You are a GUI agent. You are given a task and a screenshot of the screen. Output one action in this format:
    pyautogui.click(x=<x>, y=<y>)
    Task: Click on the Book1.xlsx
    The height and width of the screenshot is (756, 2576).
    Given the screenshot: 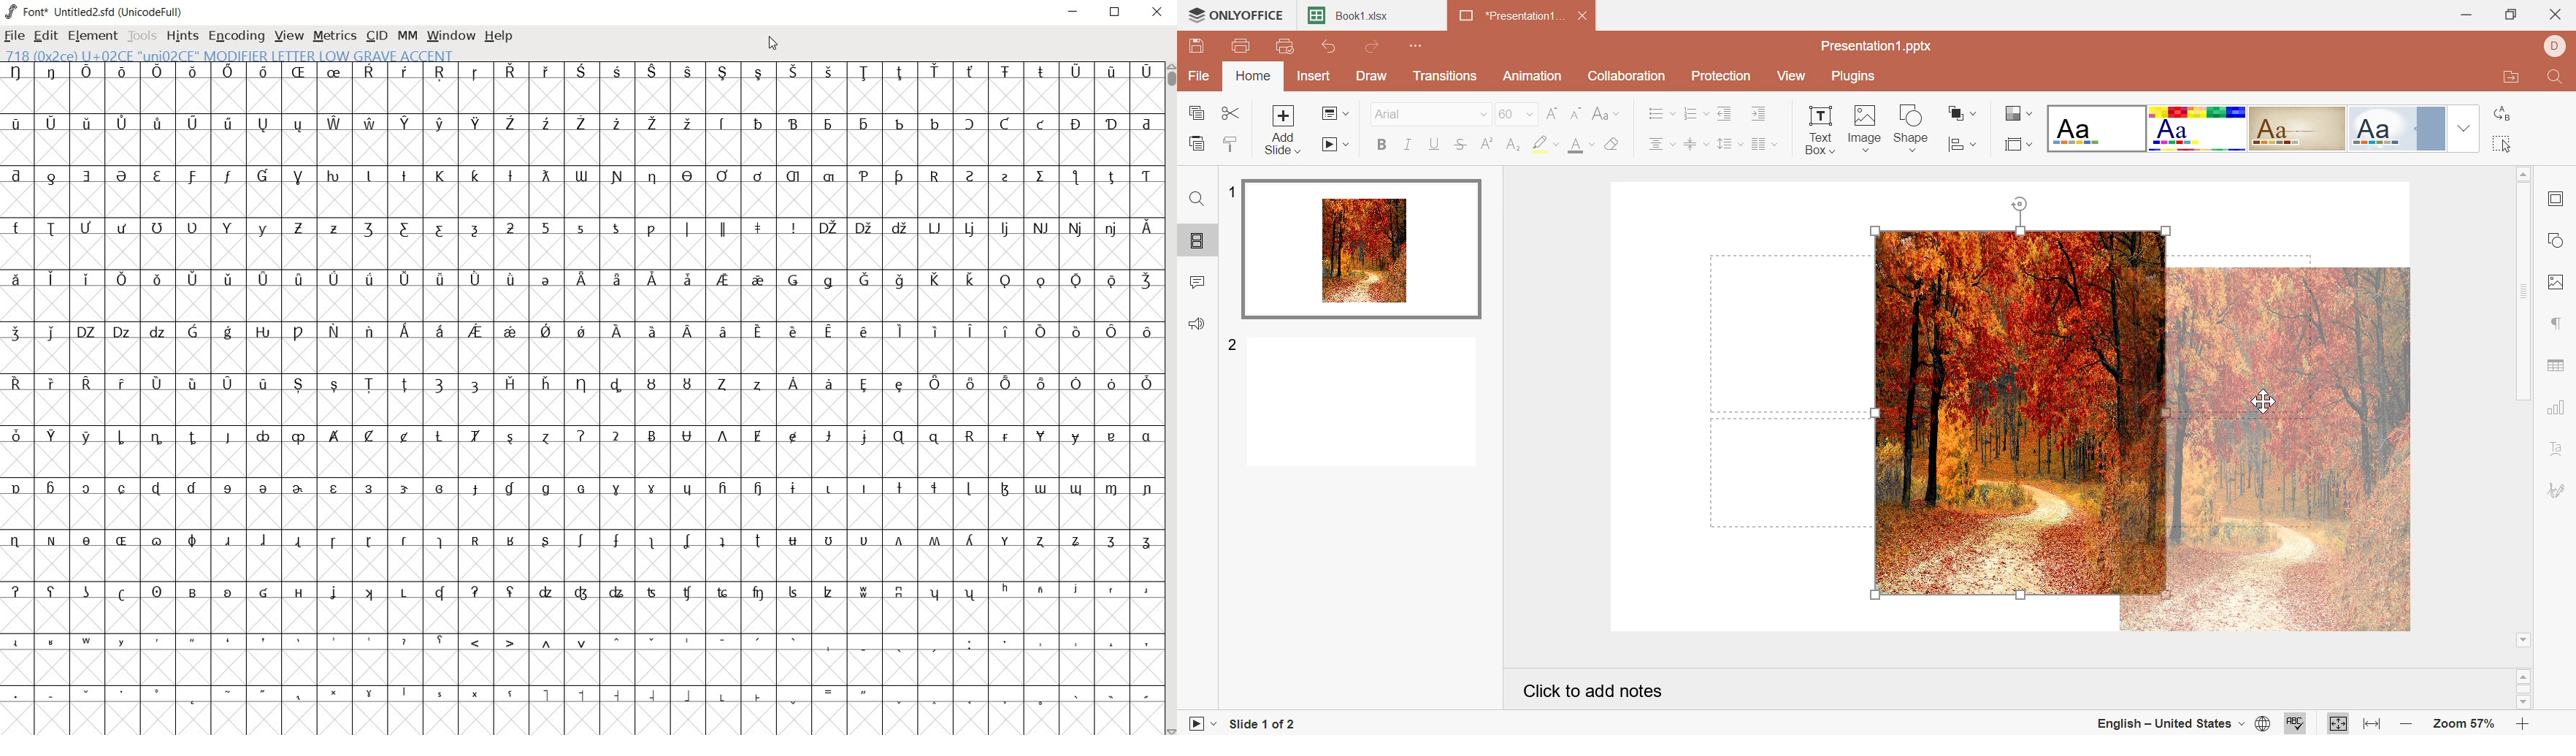 What is the action you would take?
    pyautogui.click(x=1353, y=16)
    